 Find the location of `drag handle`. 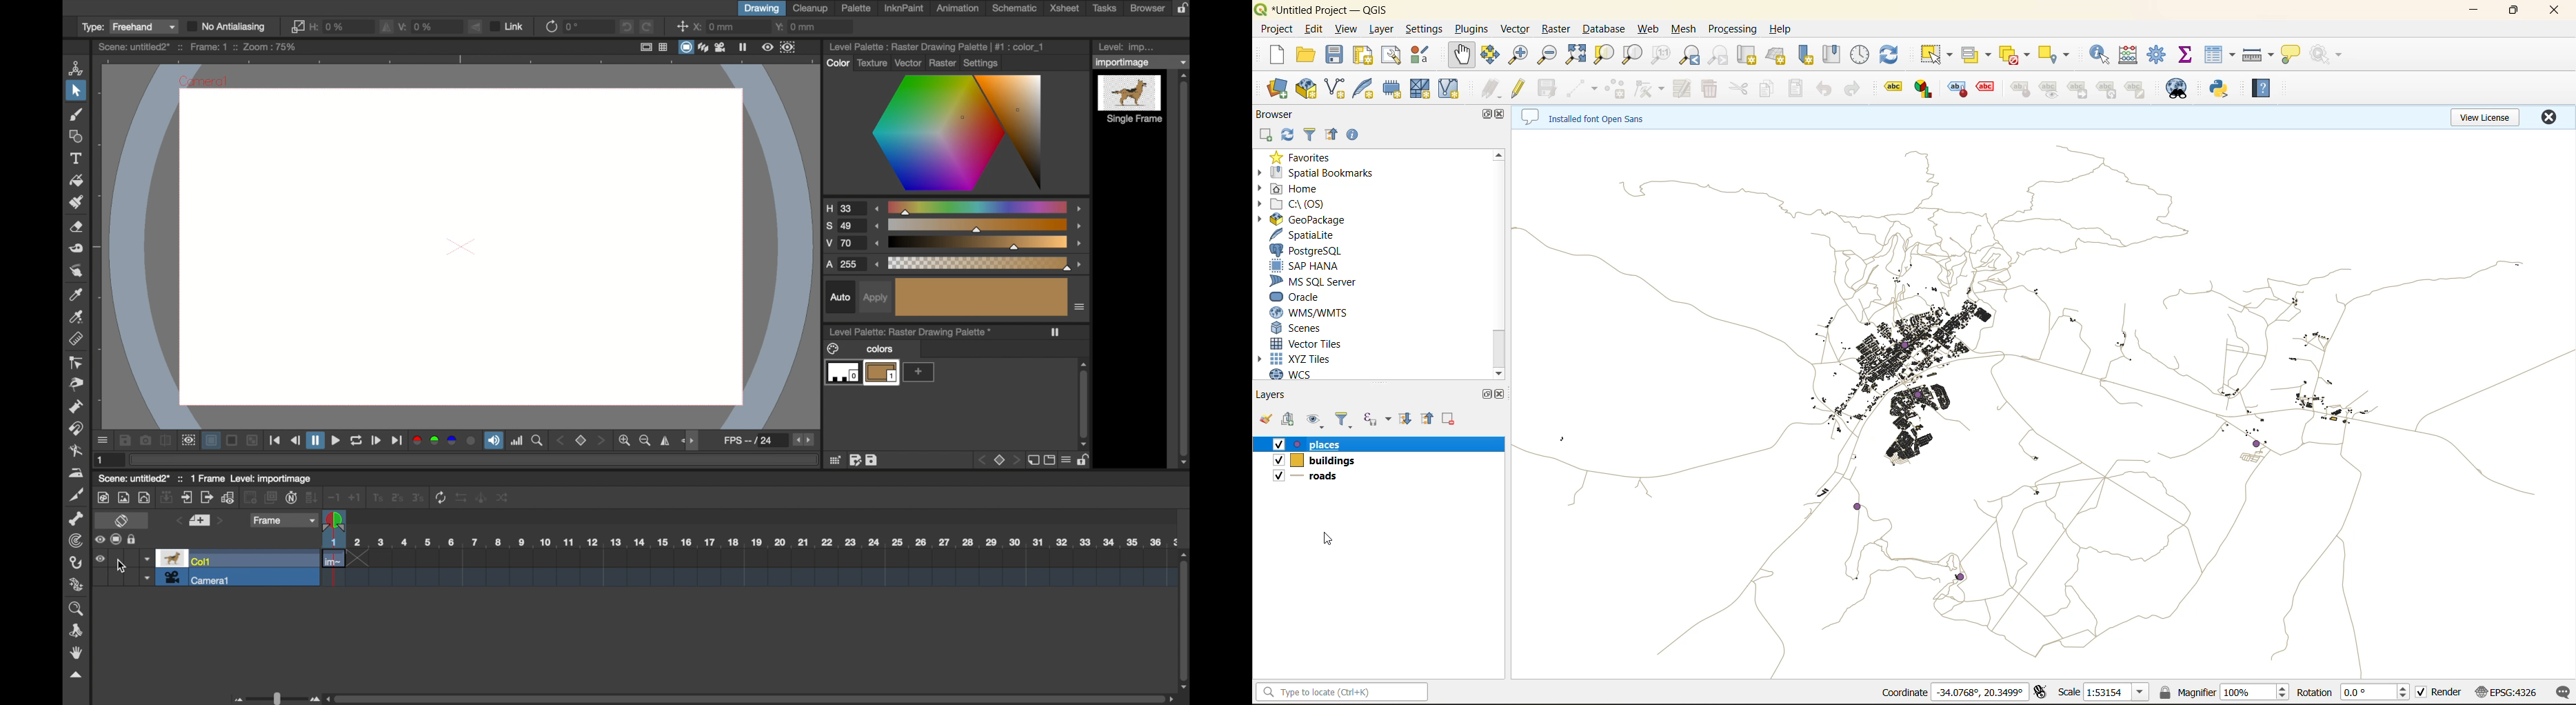

drag handle is located at coordinates (692, 440).